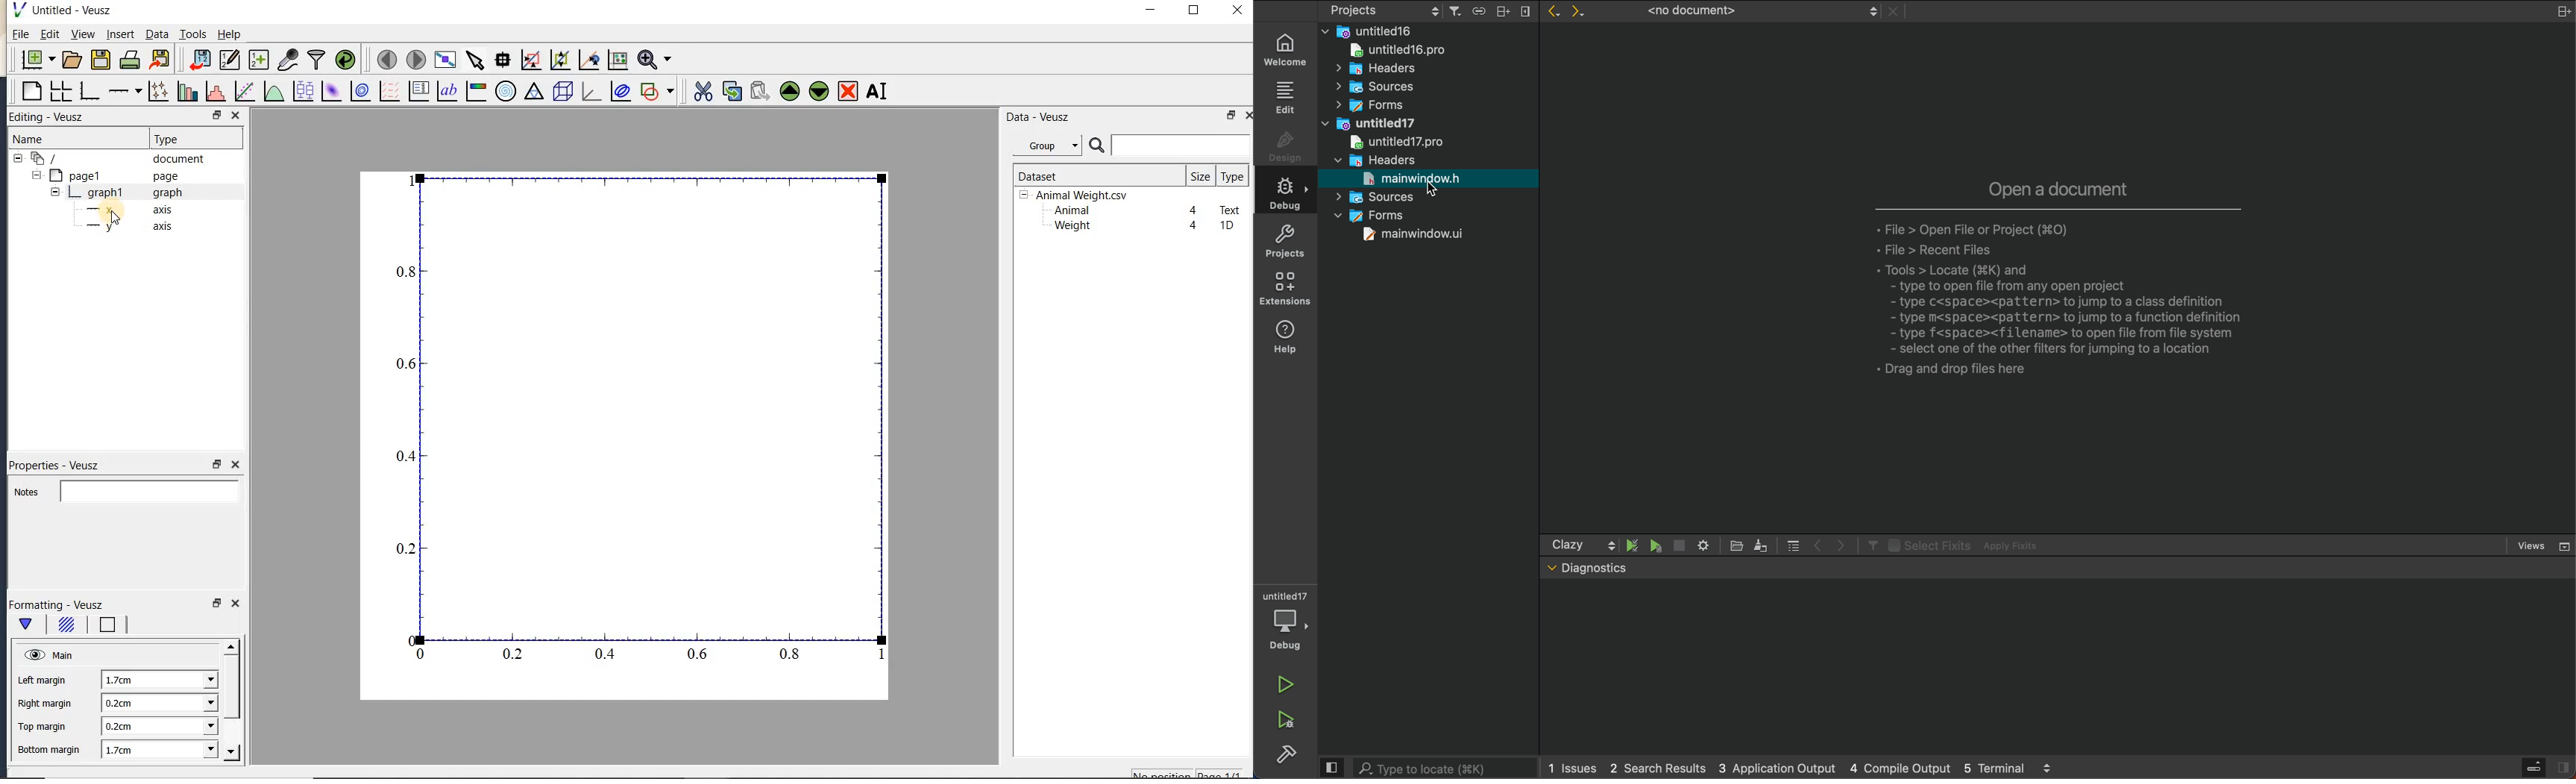  What do you see at coordinates (160, 91) in the screenshot?
I see `plot points with lines and errorbars` at bounding box center [160, 91].